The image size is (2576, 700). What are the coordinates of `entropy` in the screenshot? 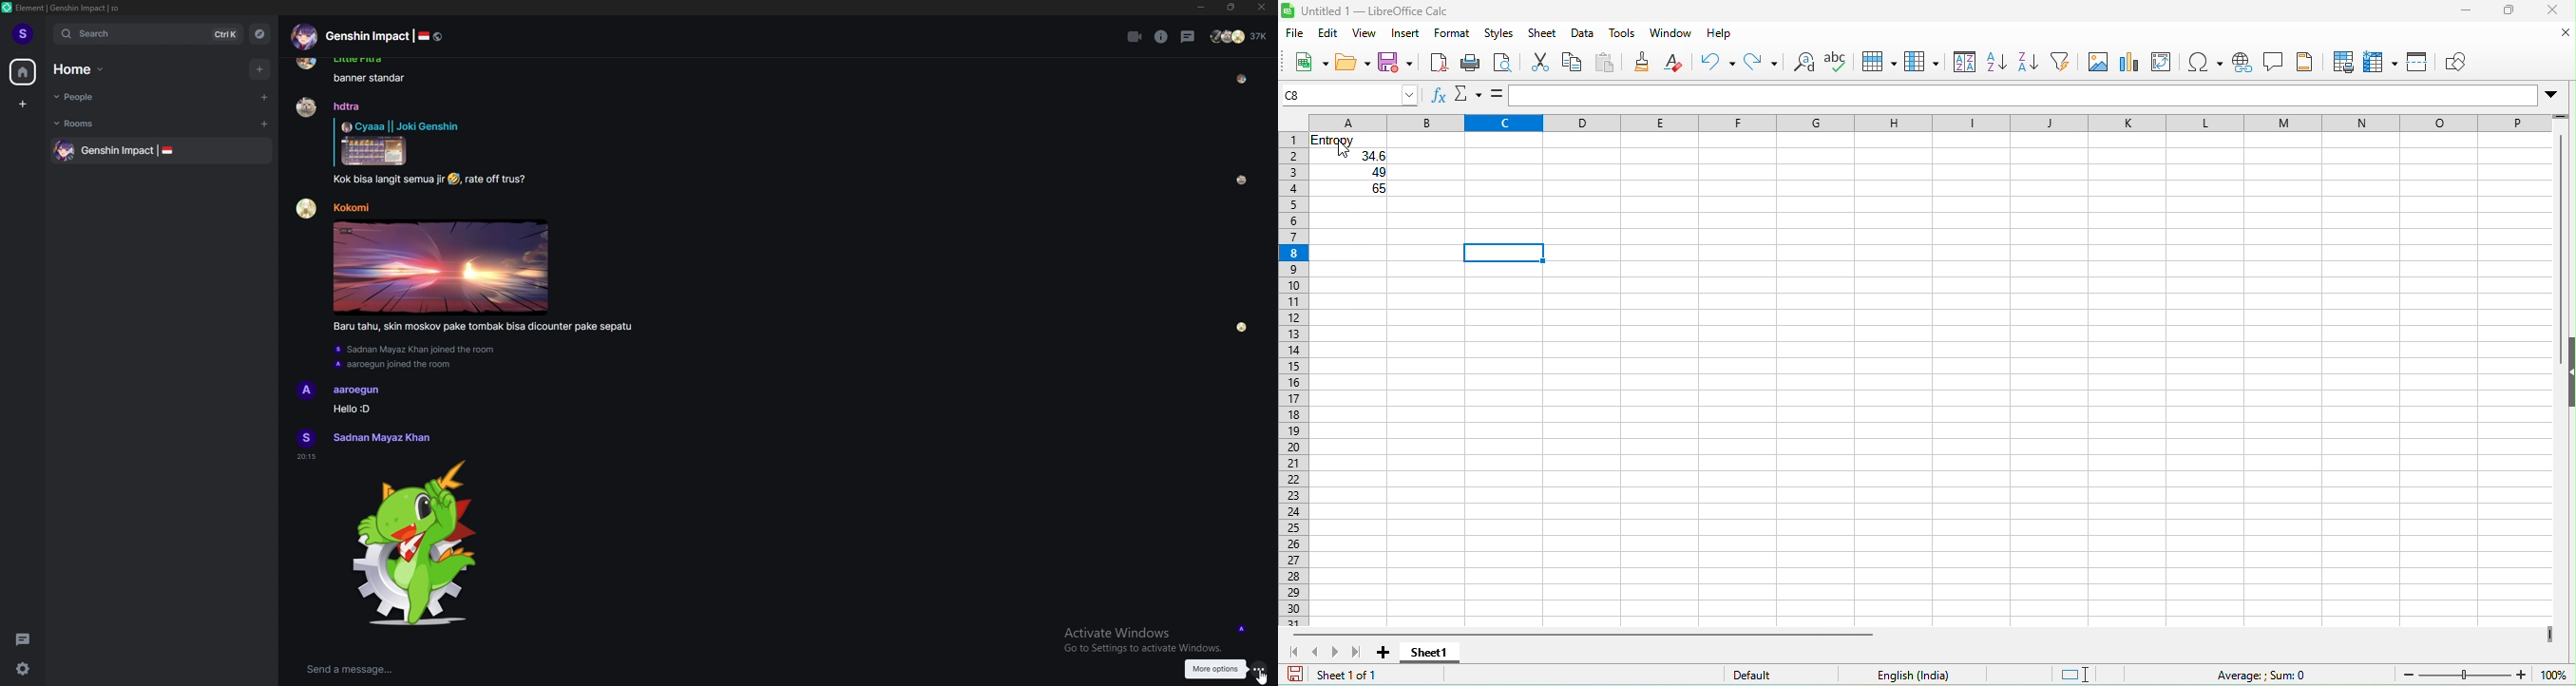 It's located at (1336, 141).